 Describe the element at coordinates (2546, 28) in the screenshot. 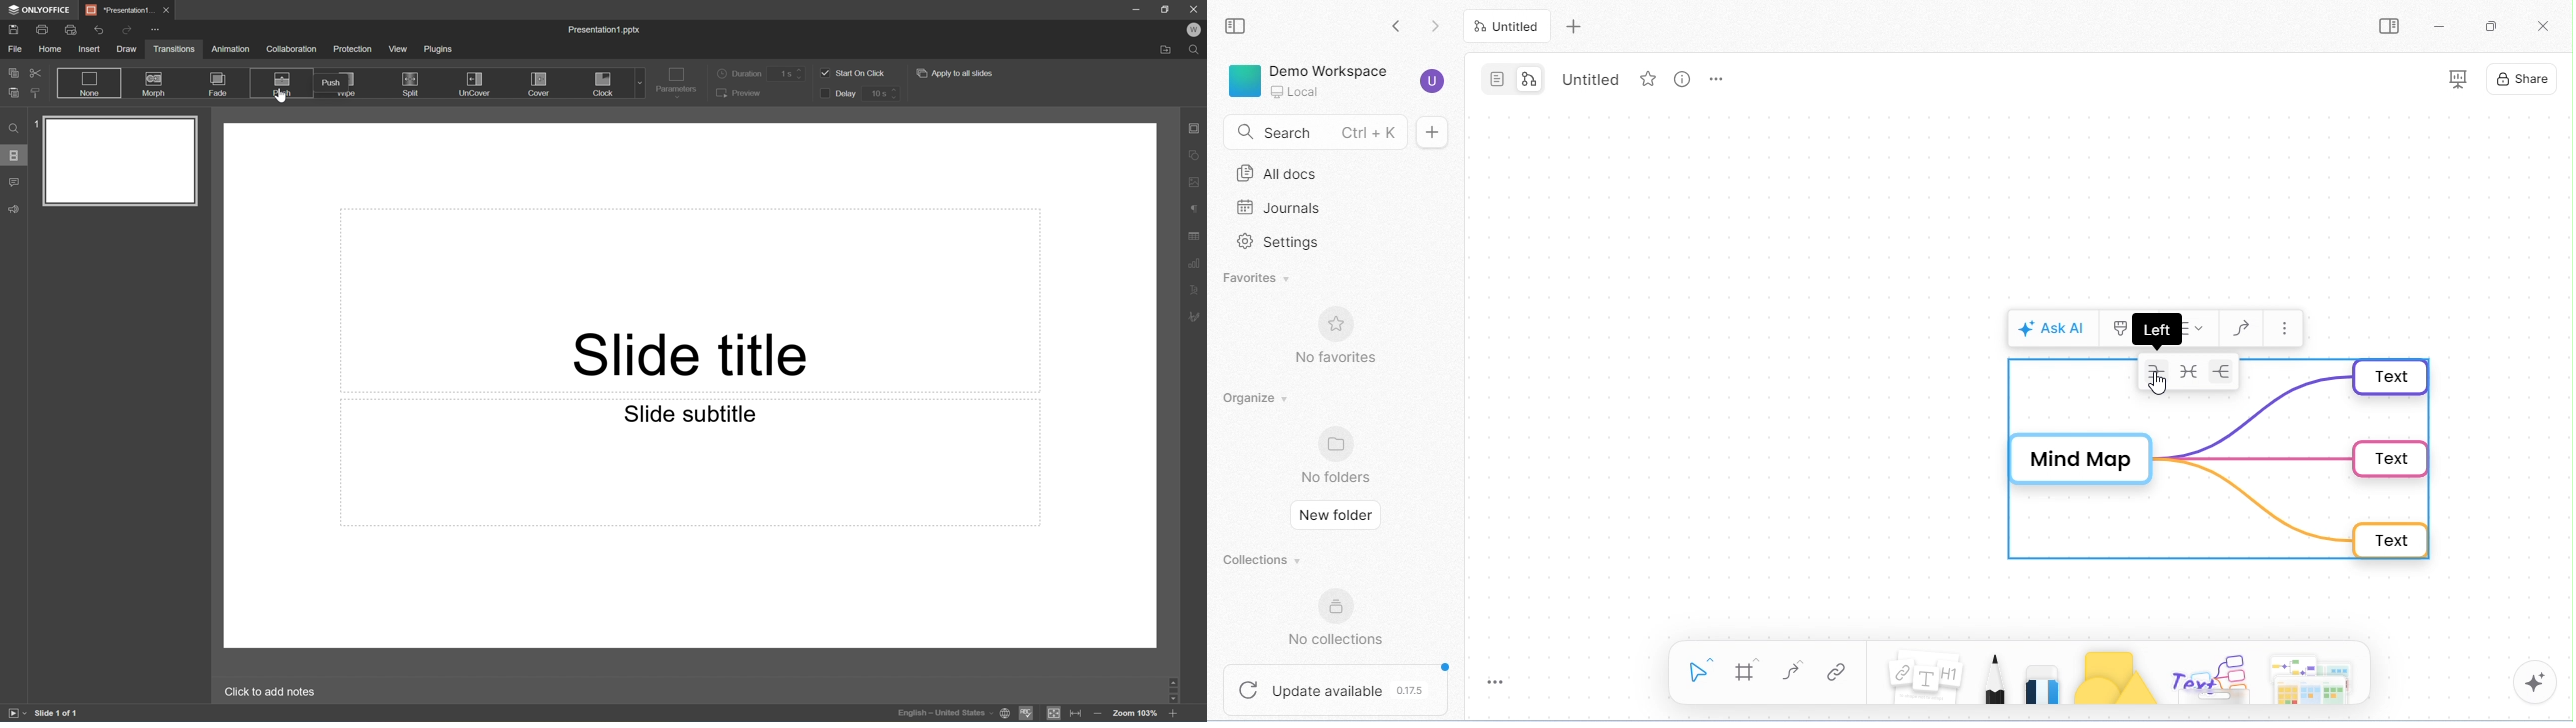

I see `close` at that location.